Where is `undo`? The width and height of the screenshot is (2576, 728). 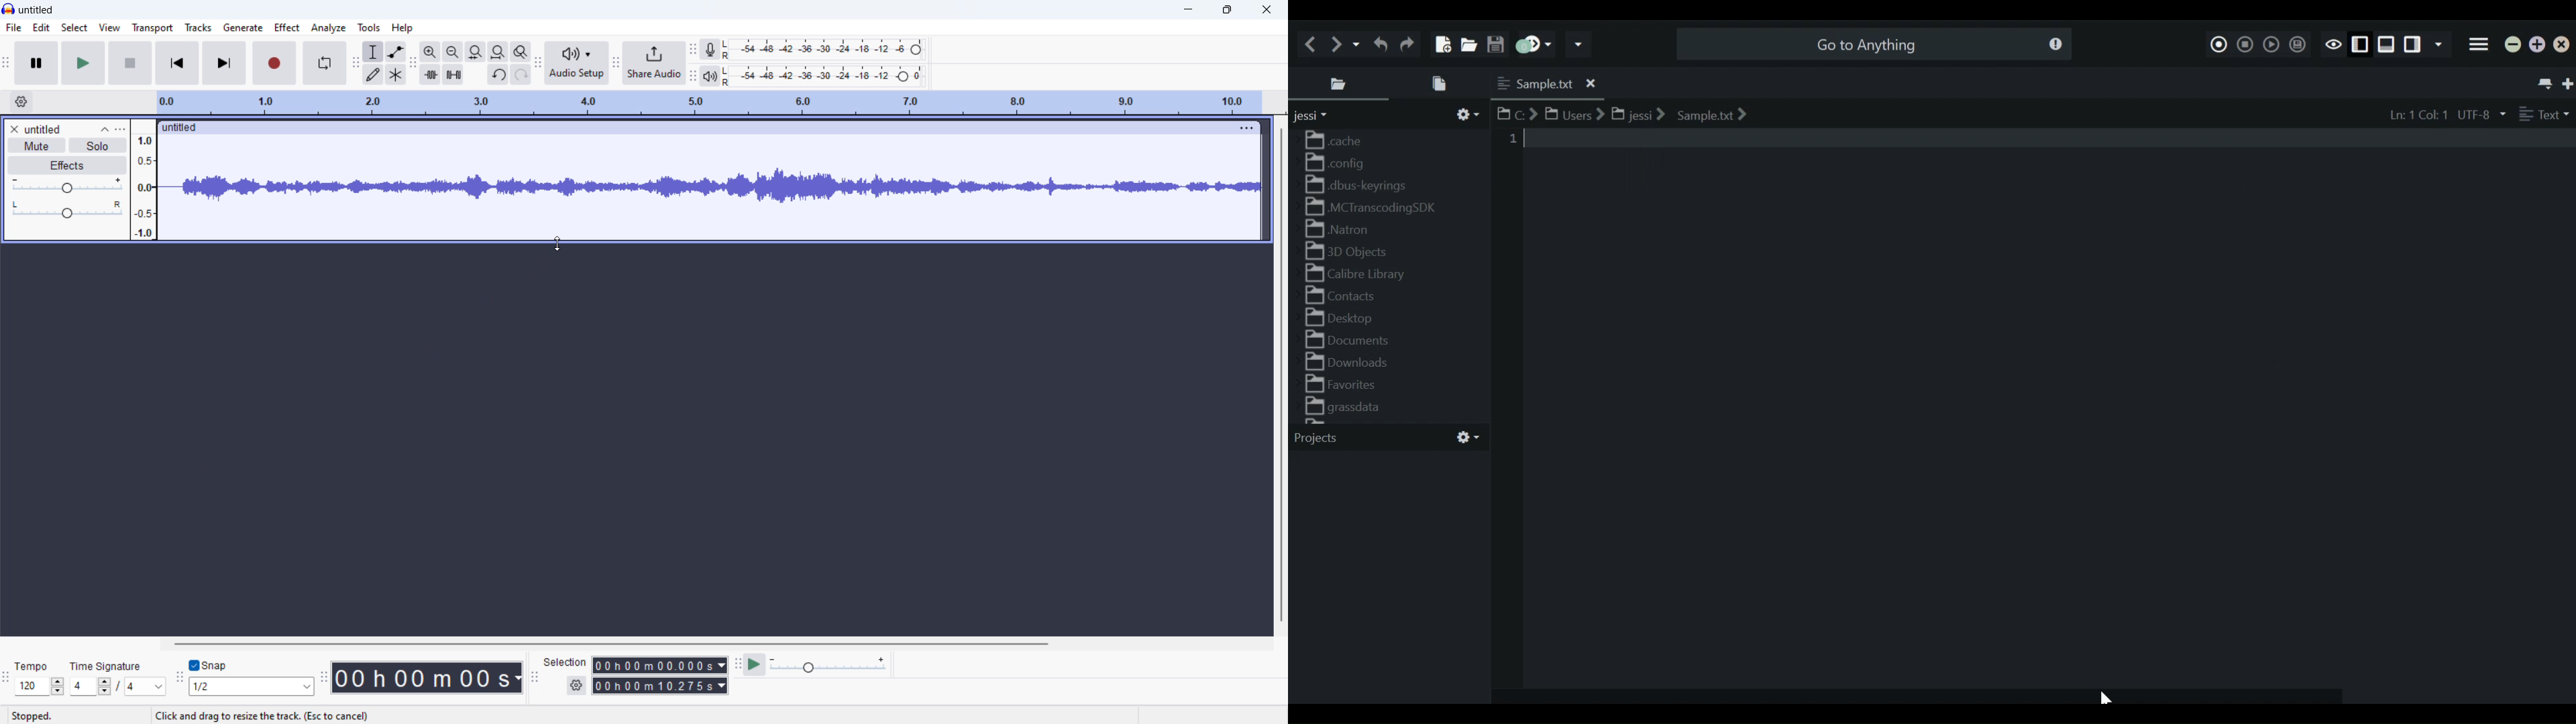 undo is located at coordinates (498, 75).